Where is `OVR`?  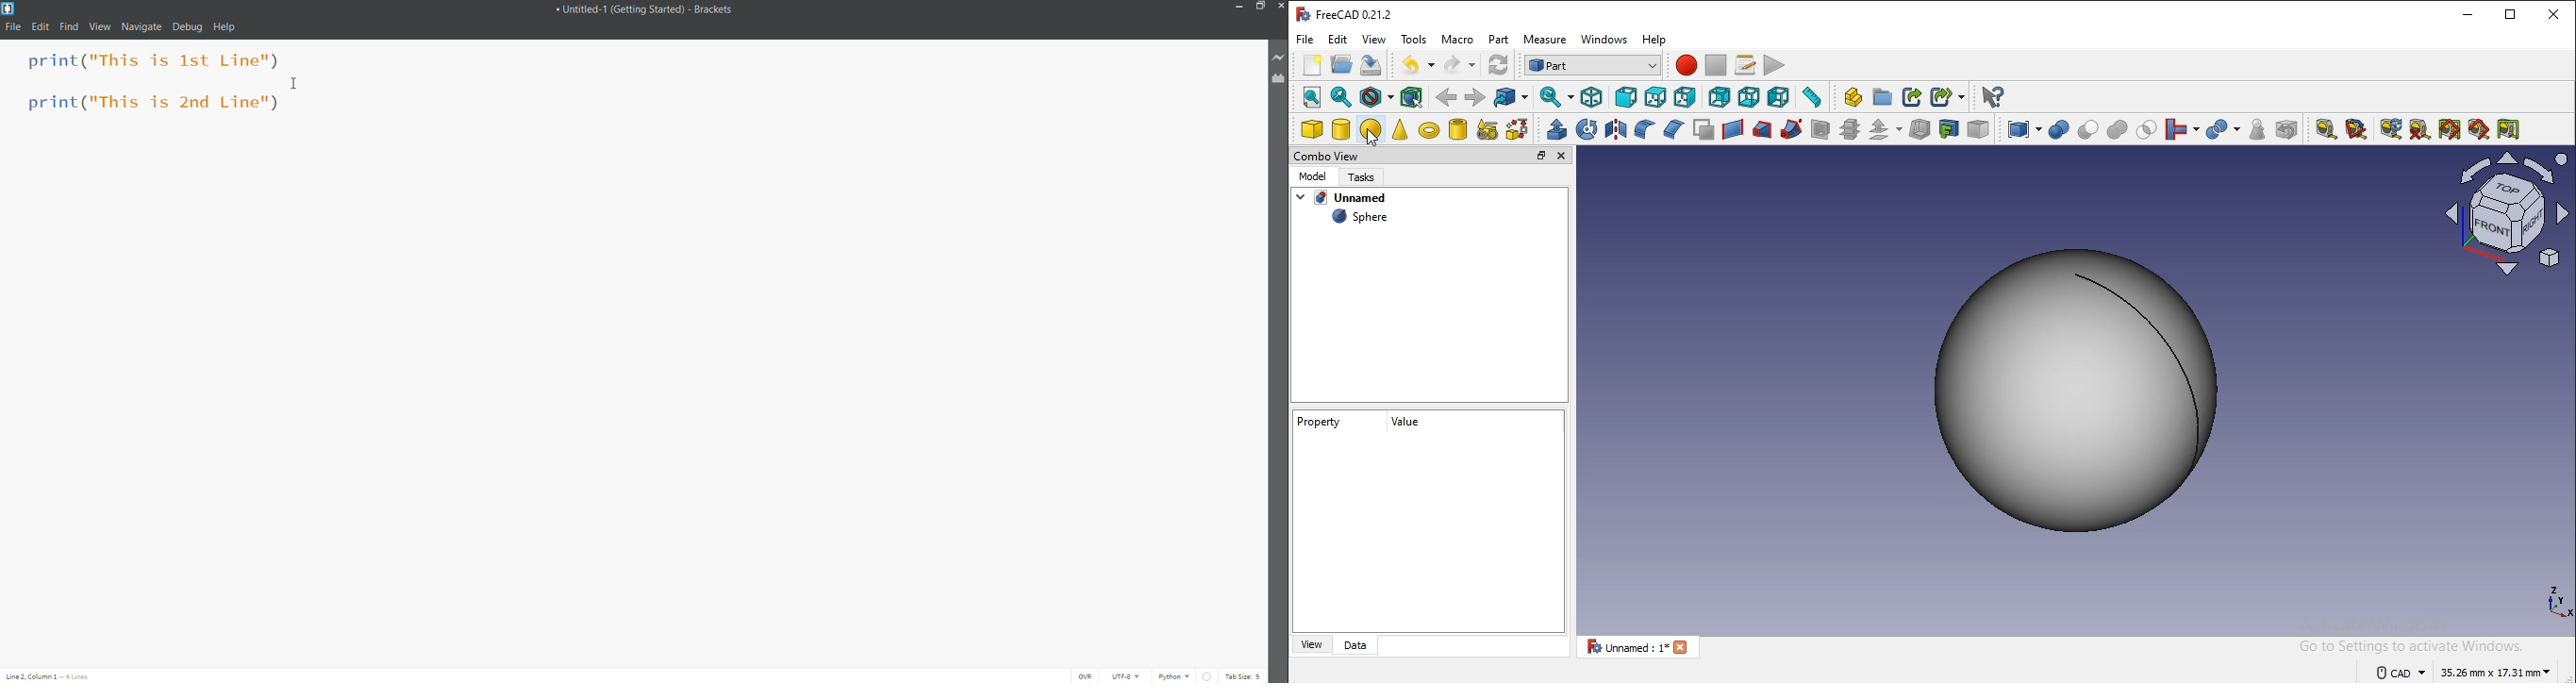
OVR is located at coordinates (1085, 674).